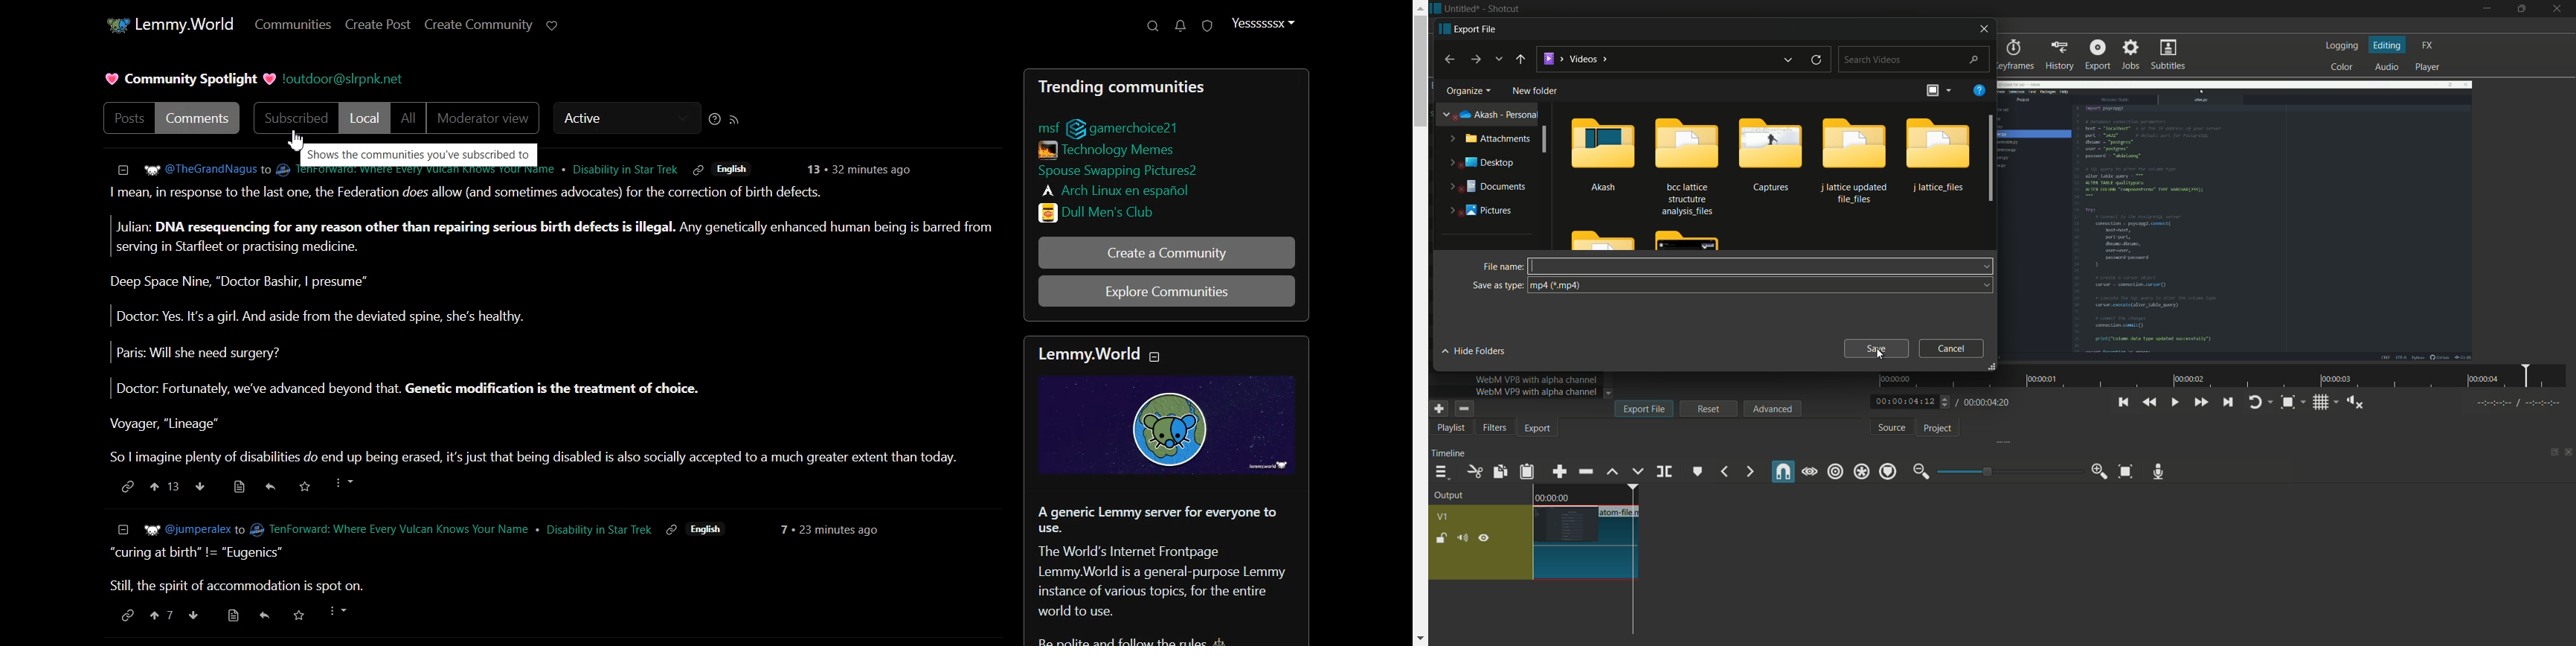  I want to click on share, so click(263, 614).